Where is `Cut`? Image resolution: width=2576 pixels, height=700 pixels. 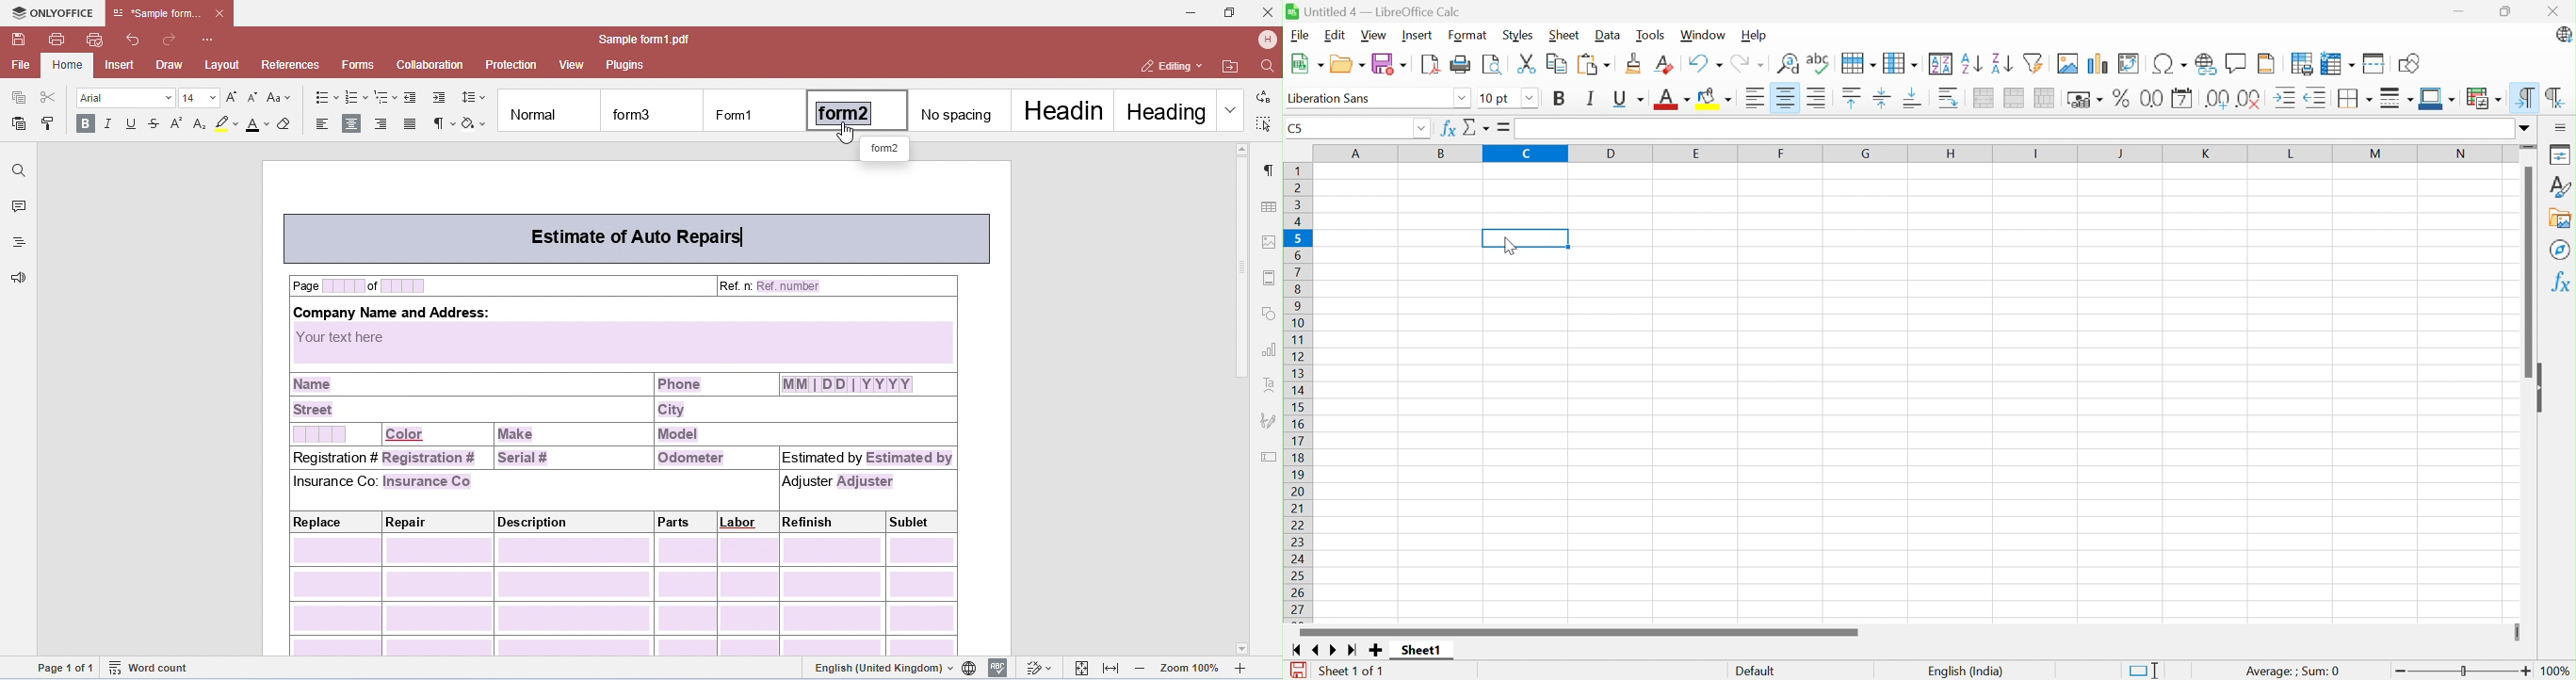 Cut is located at coordinates (1528, 64).